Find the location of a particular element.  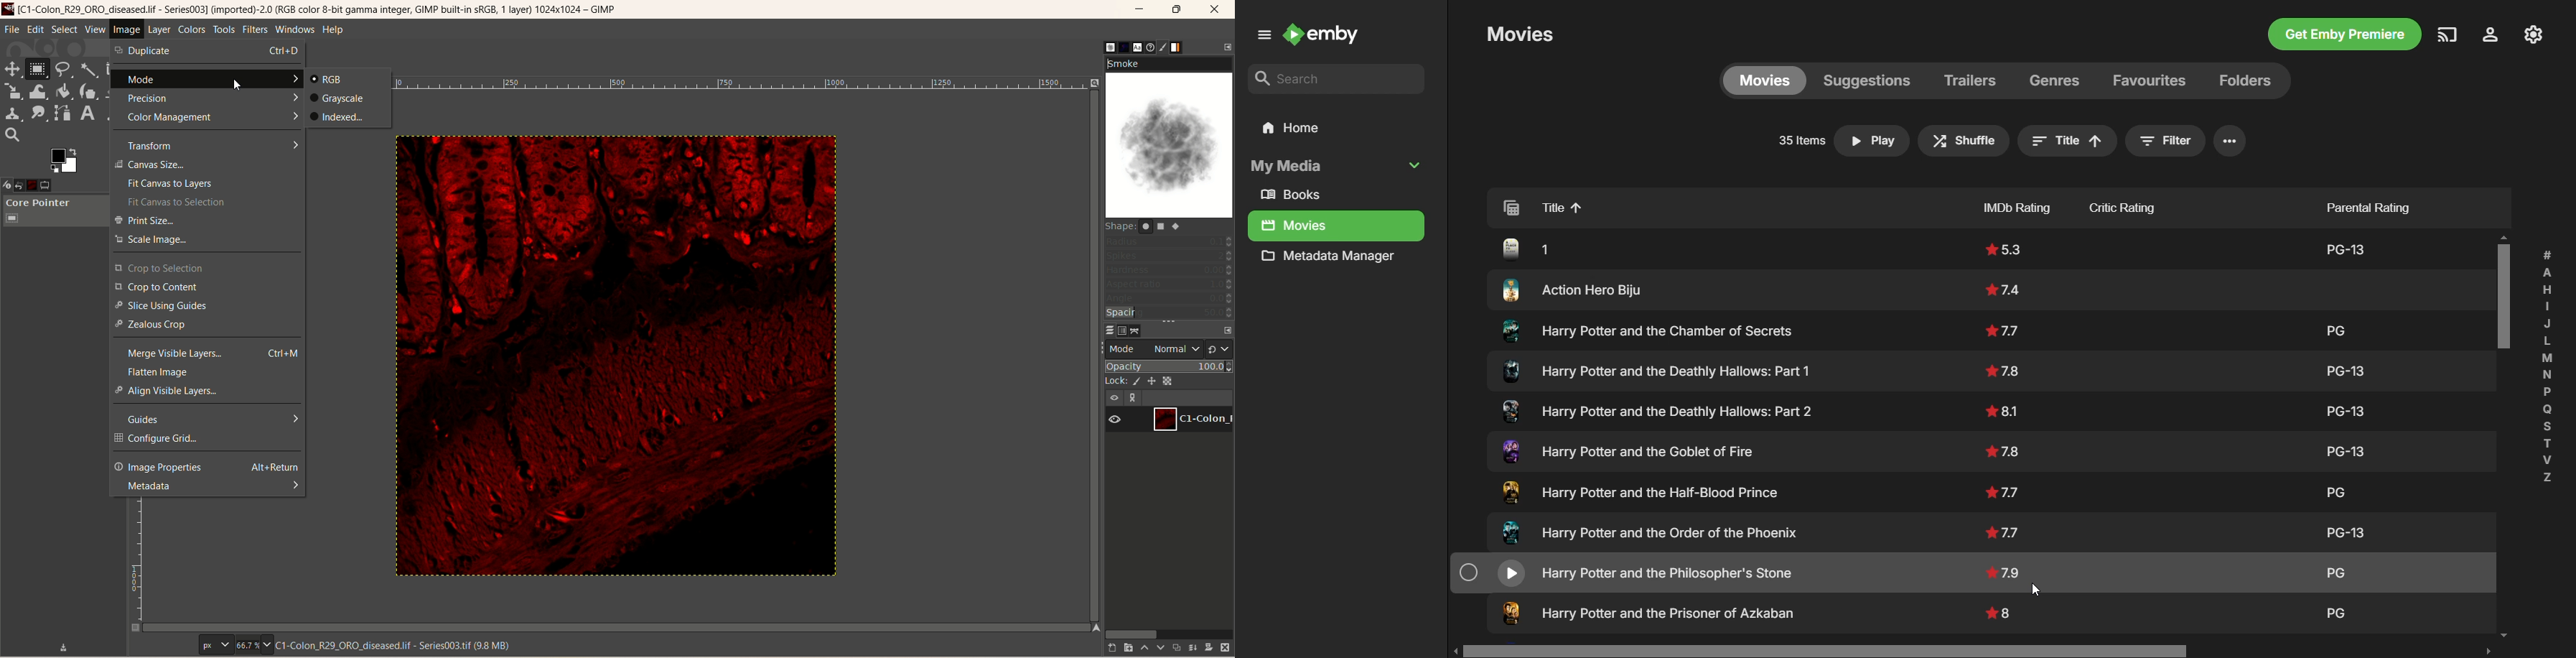

spikes is located at coordinates (1170, 256).